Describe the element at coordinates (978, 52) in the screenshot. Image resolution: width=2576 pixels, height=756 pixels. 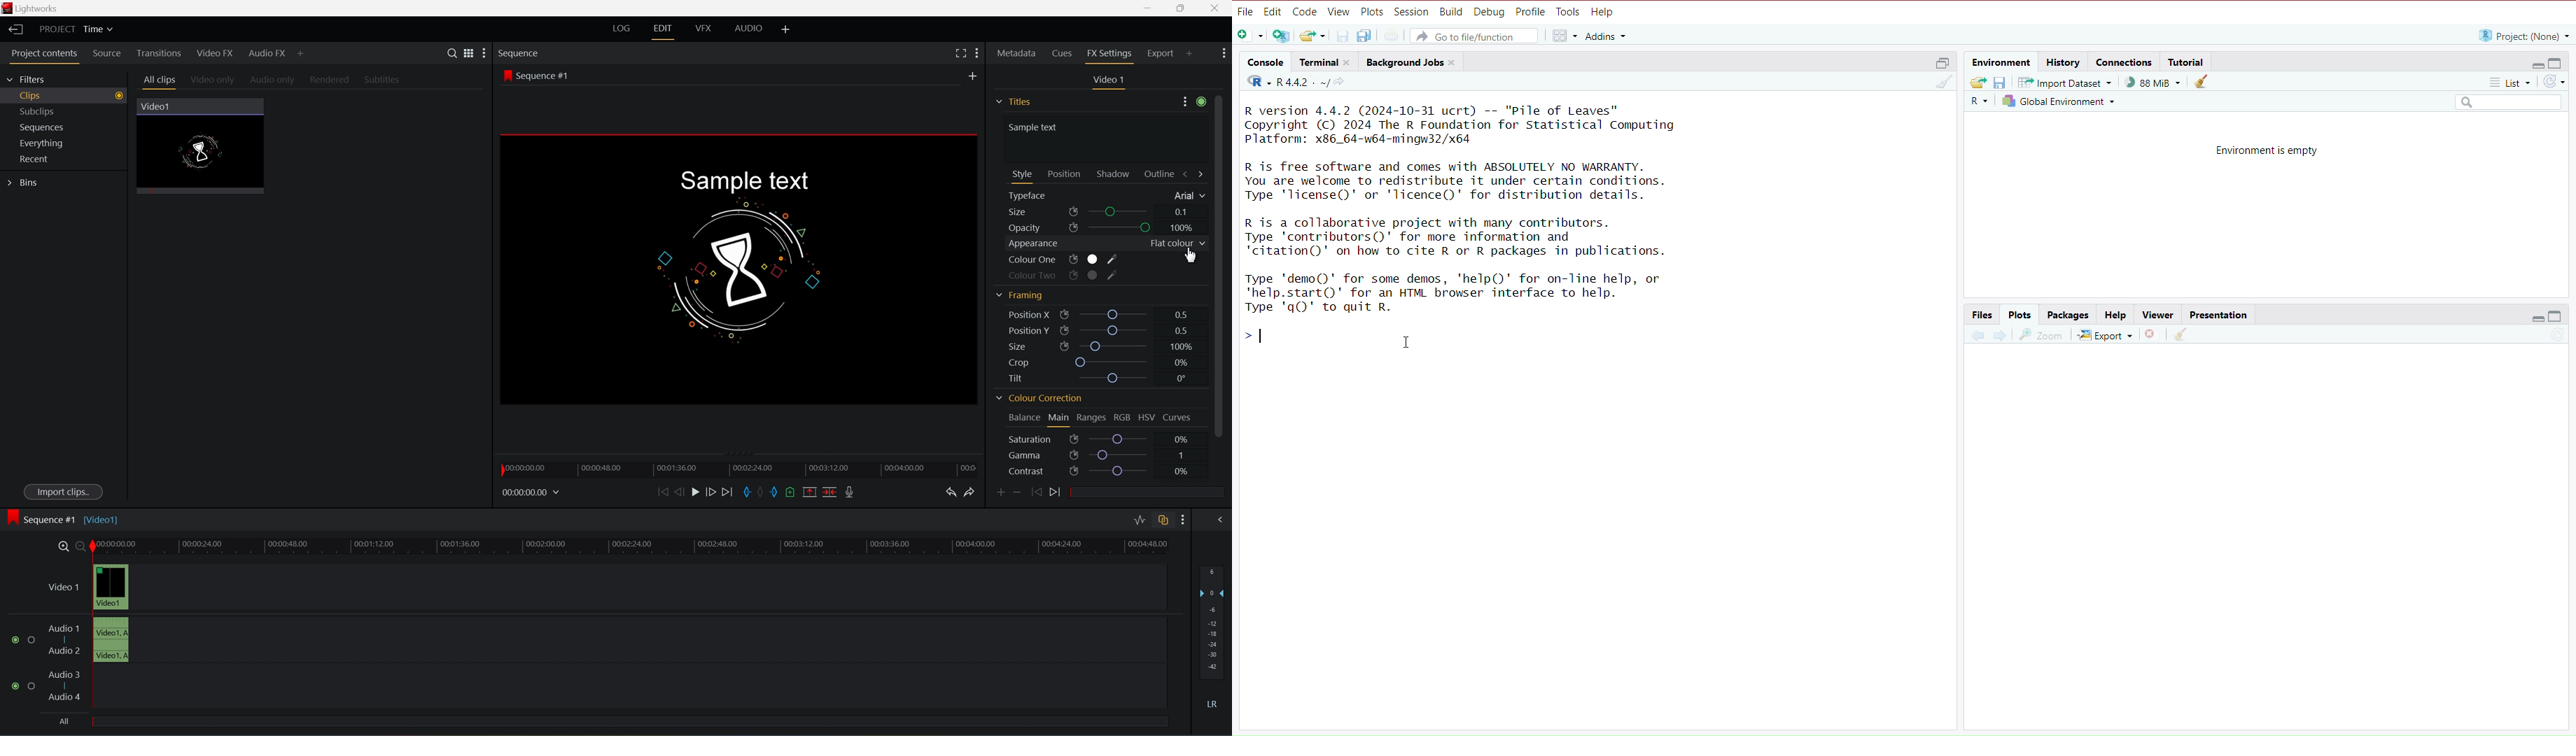
I see `More` at that location.